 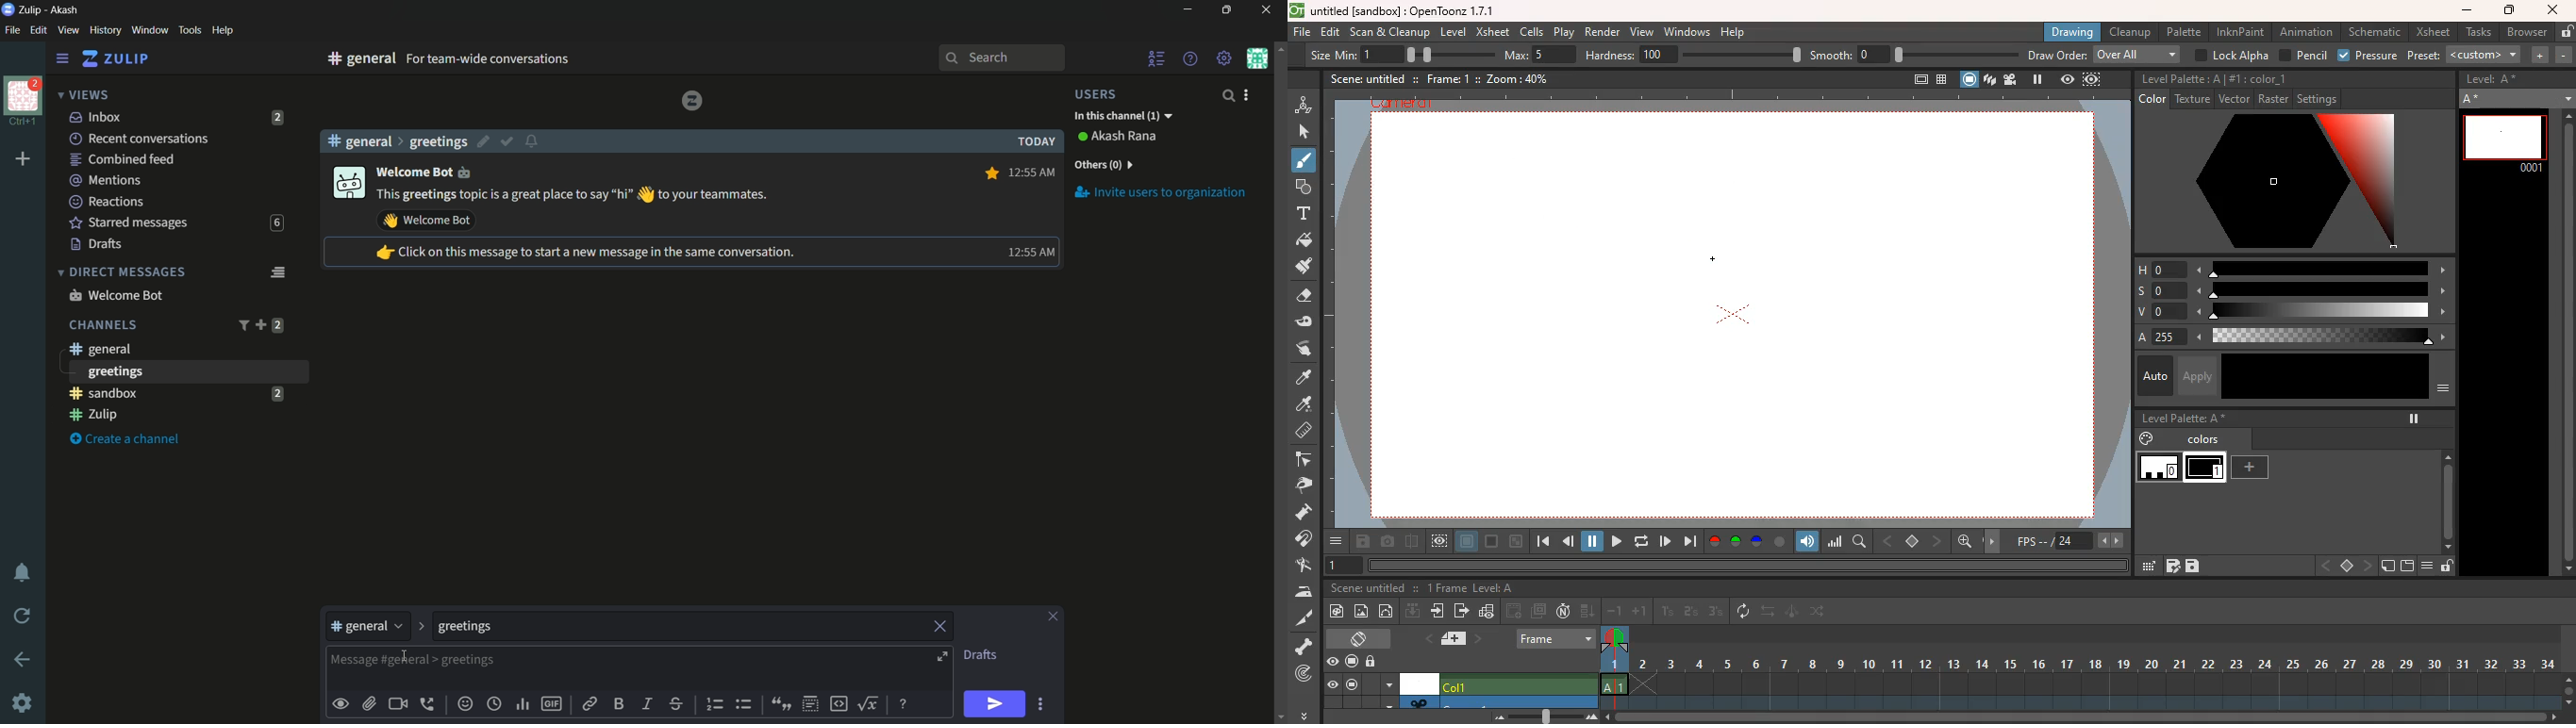 What do you see at coordinates (905, 703) in the screenshot?
I see `message formatting` at bounding box center [905, 703].